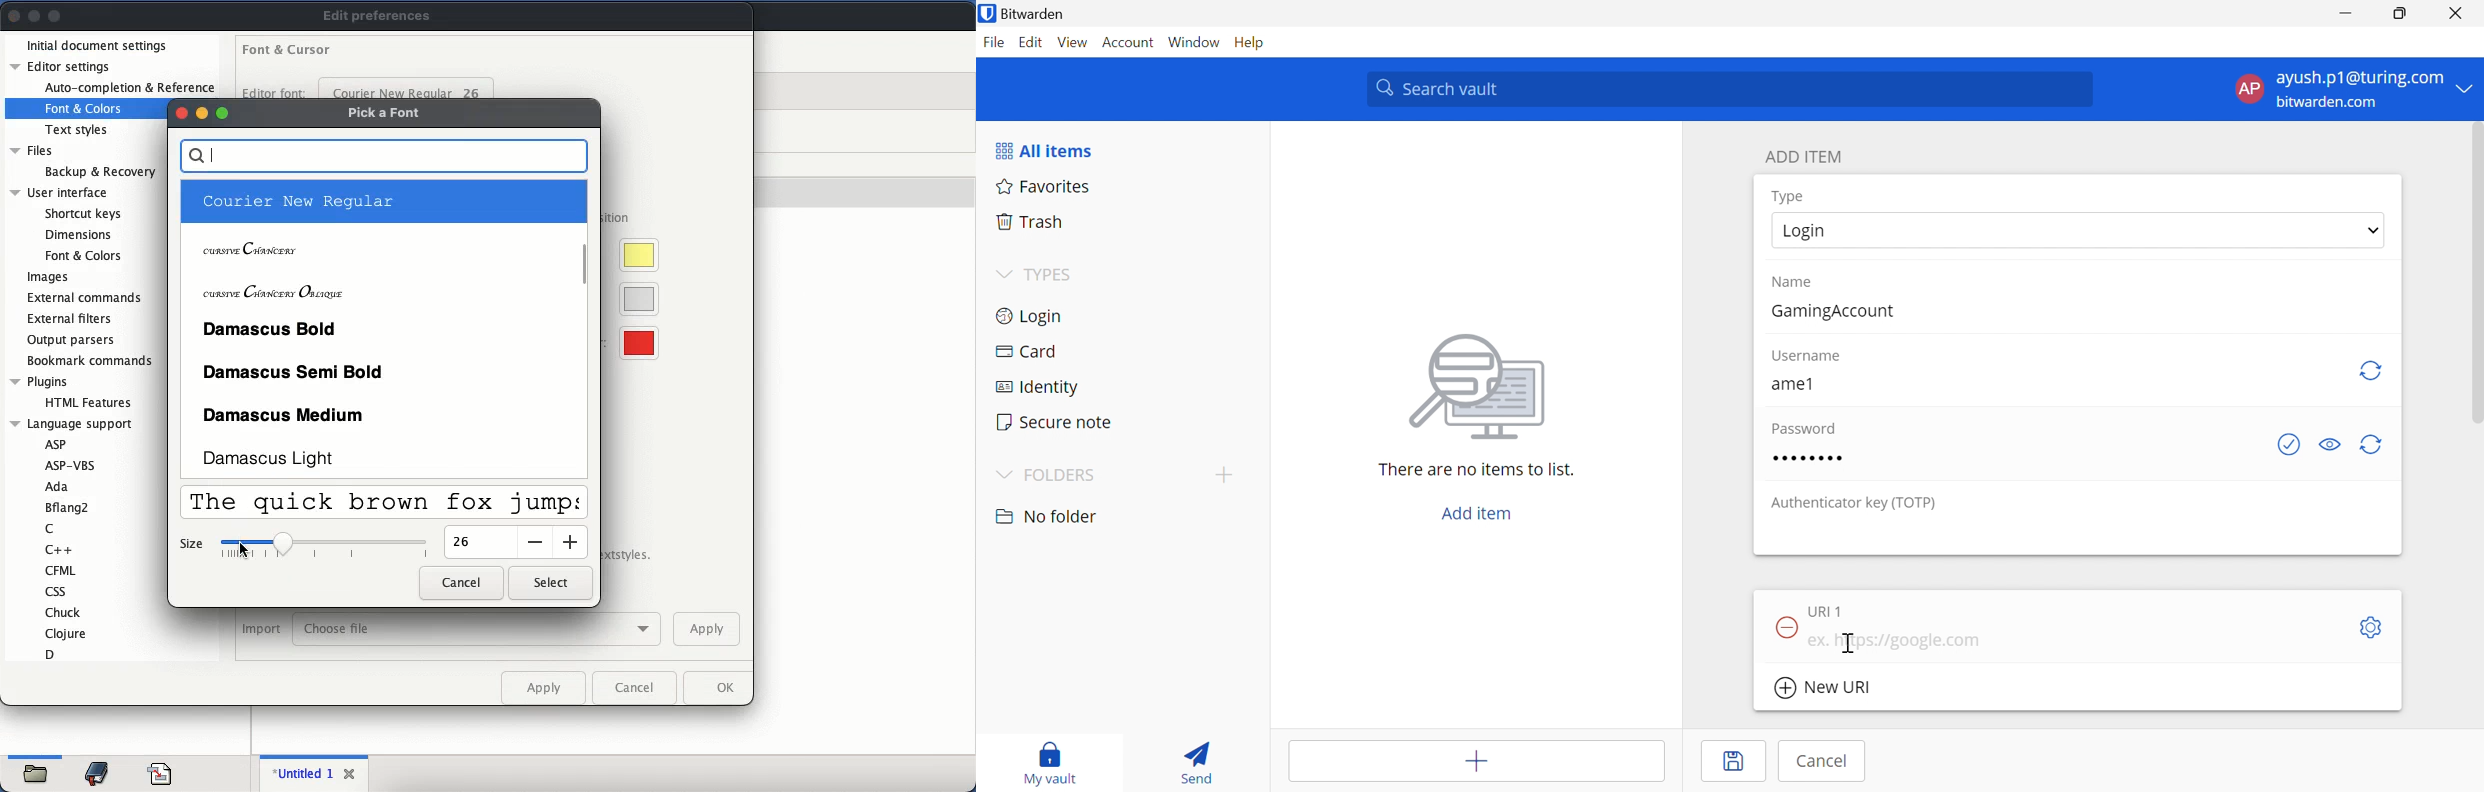 This screenshot has width=2492, height=812. What do you see at coordinates (58, 191) in the screenshot?
I see `User interface` at bounding box center [58, 191].